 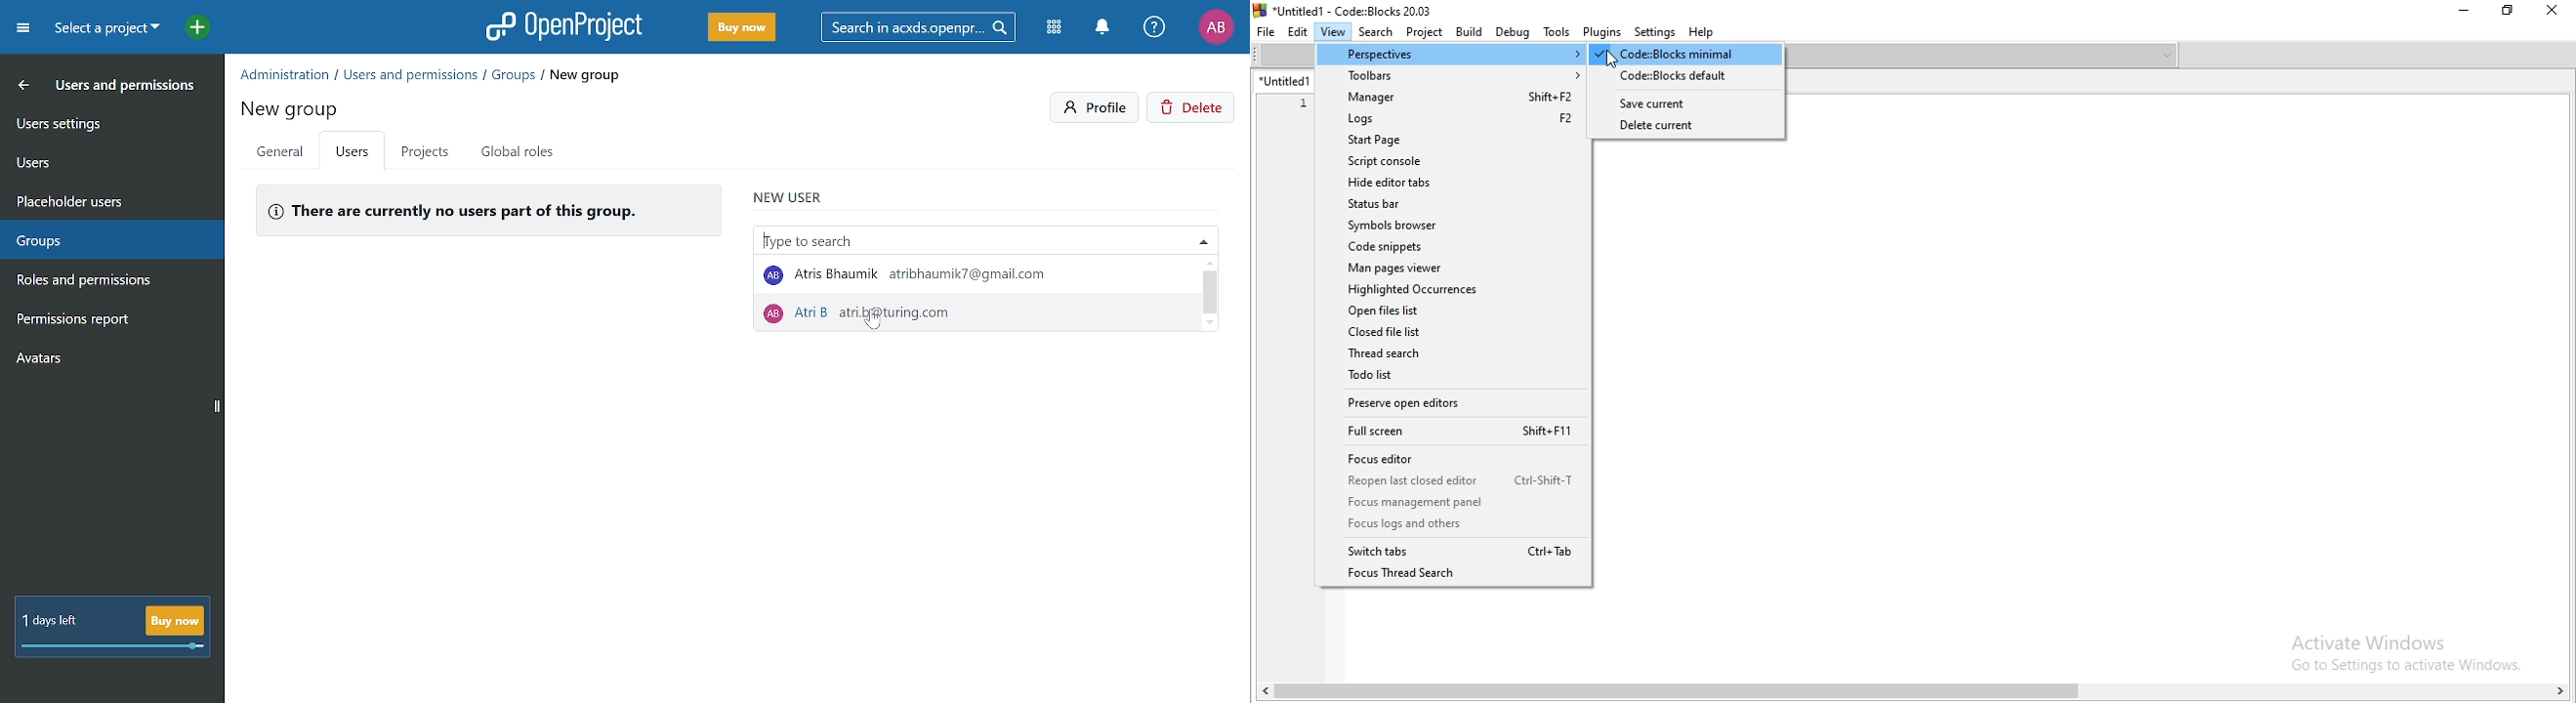 I want to click on Focus Thread Search, so click(x=1453, y=577).